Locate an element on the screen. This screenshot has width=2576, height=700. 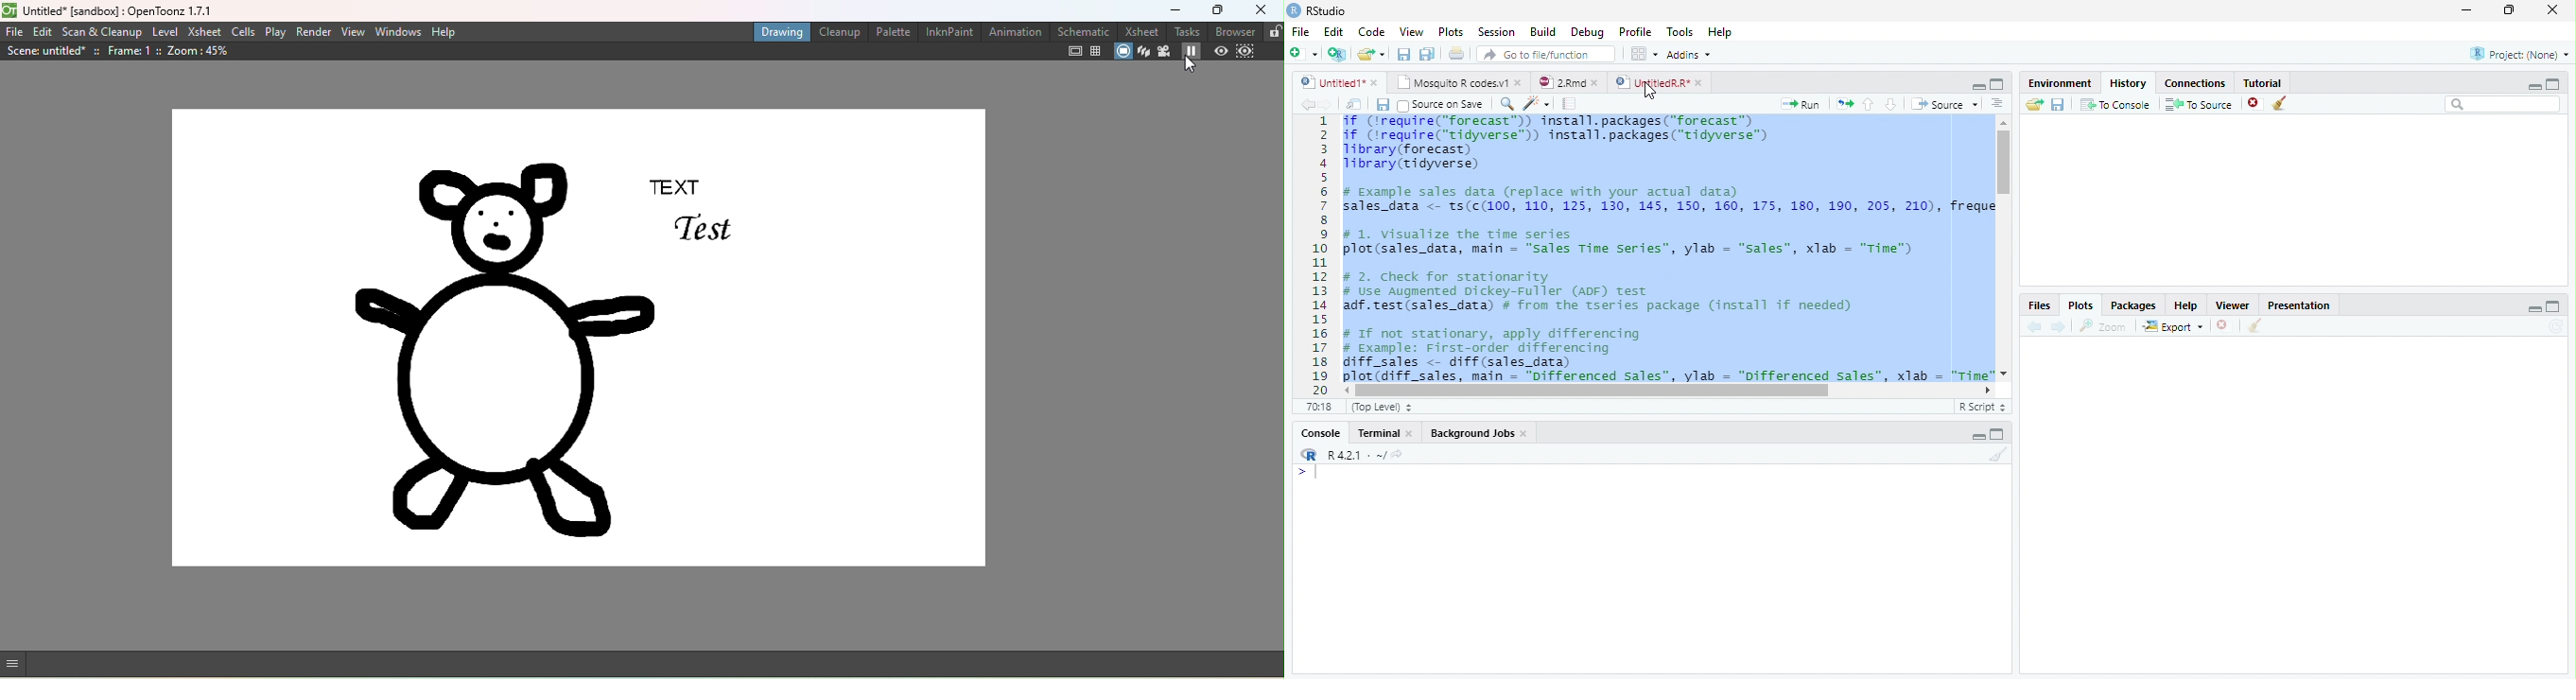
Delete is located at coordinates (2254, 101).